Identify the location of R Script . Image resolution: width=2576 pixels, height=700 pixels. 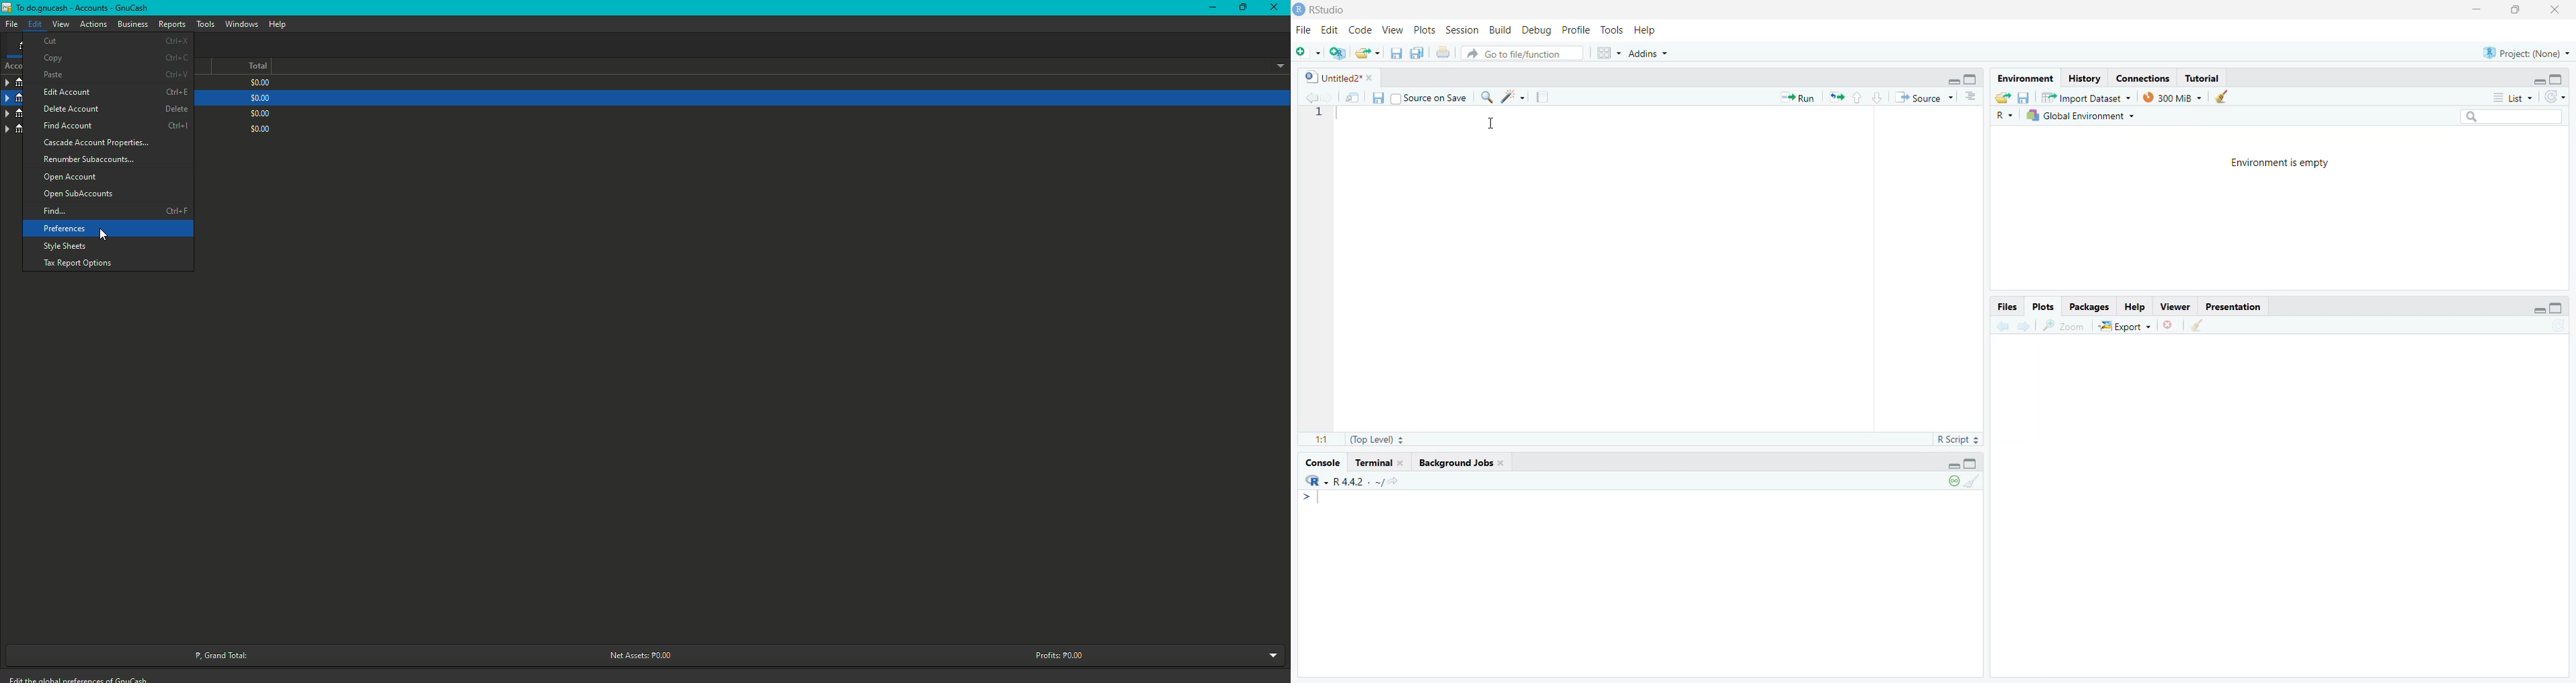
(1952, 439).